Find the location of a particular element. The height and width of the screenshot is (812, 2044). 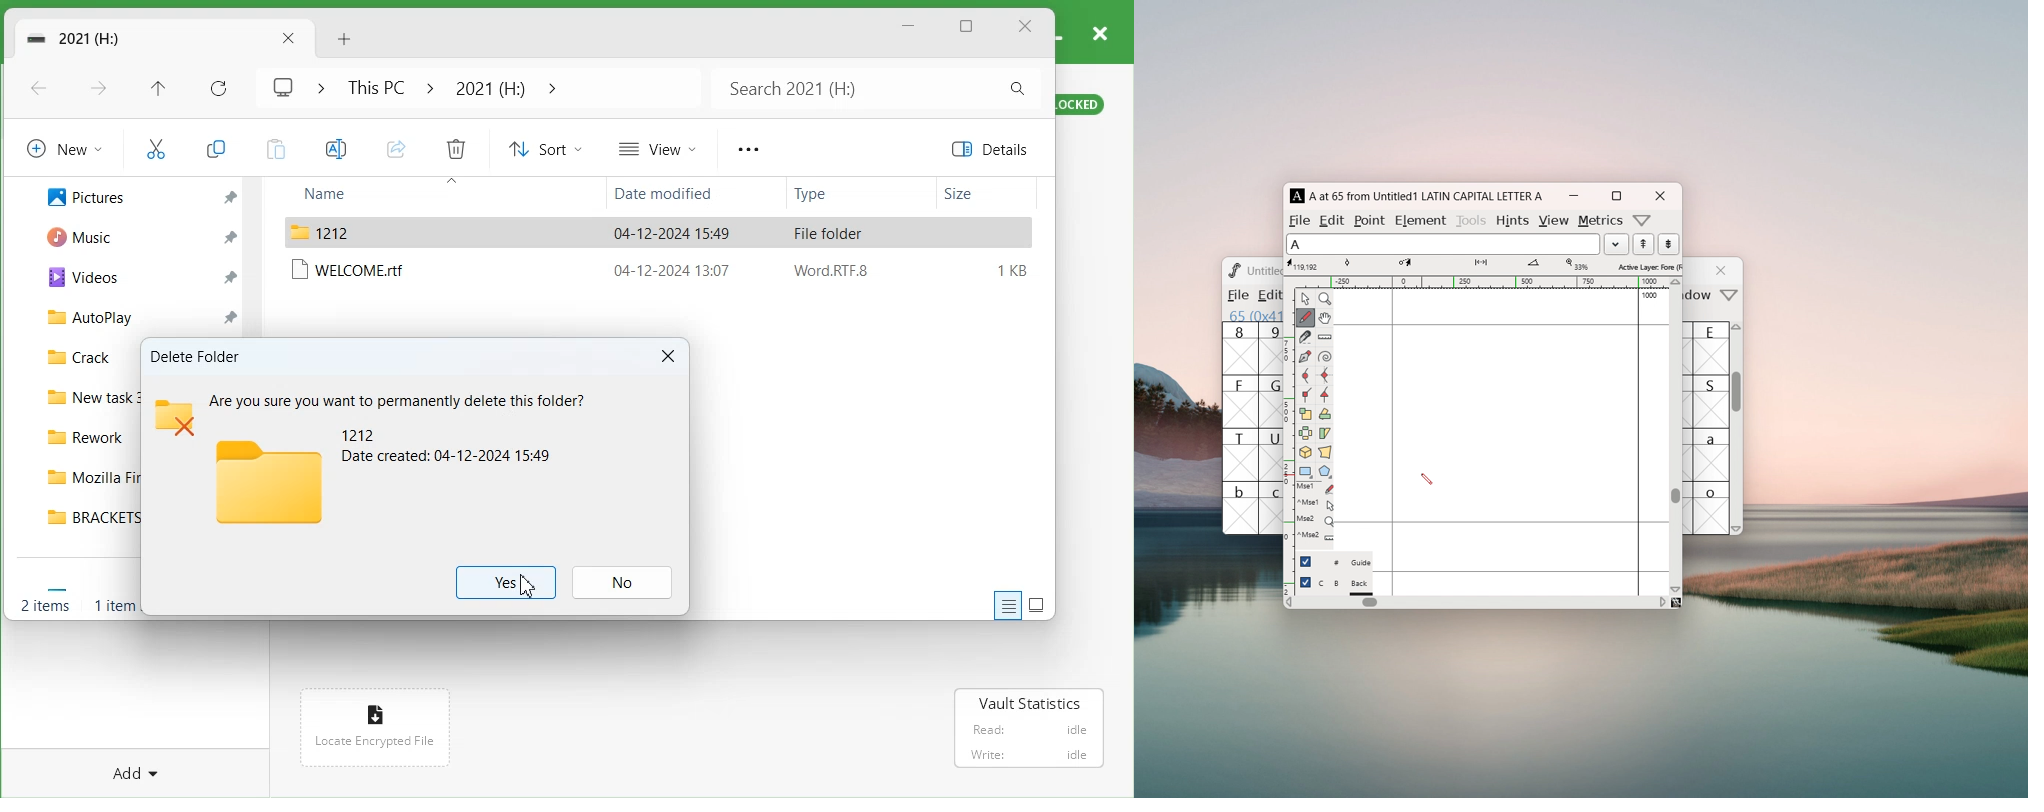

add a curve point always horizontal or vertical is located at coordinates (1325, 375).